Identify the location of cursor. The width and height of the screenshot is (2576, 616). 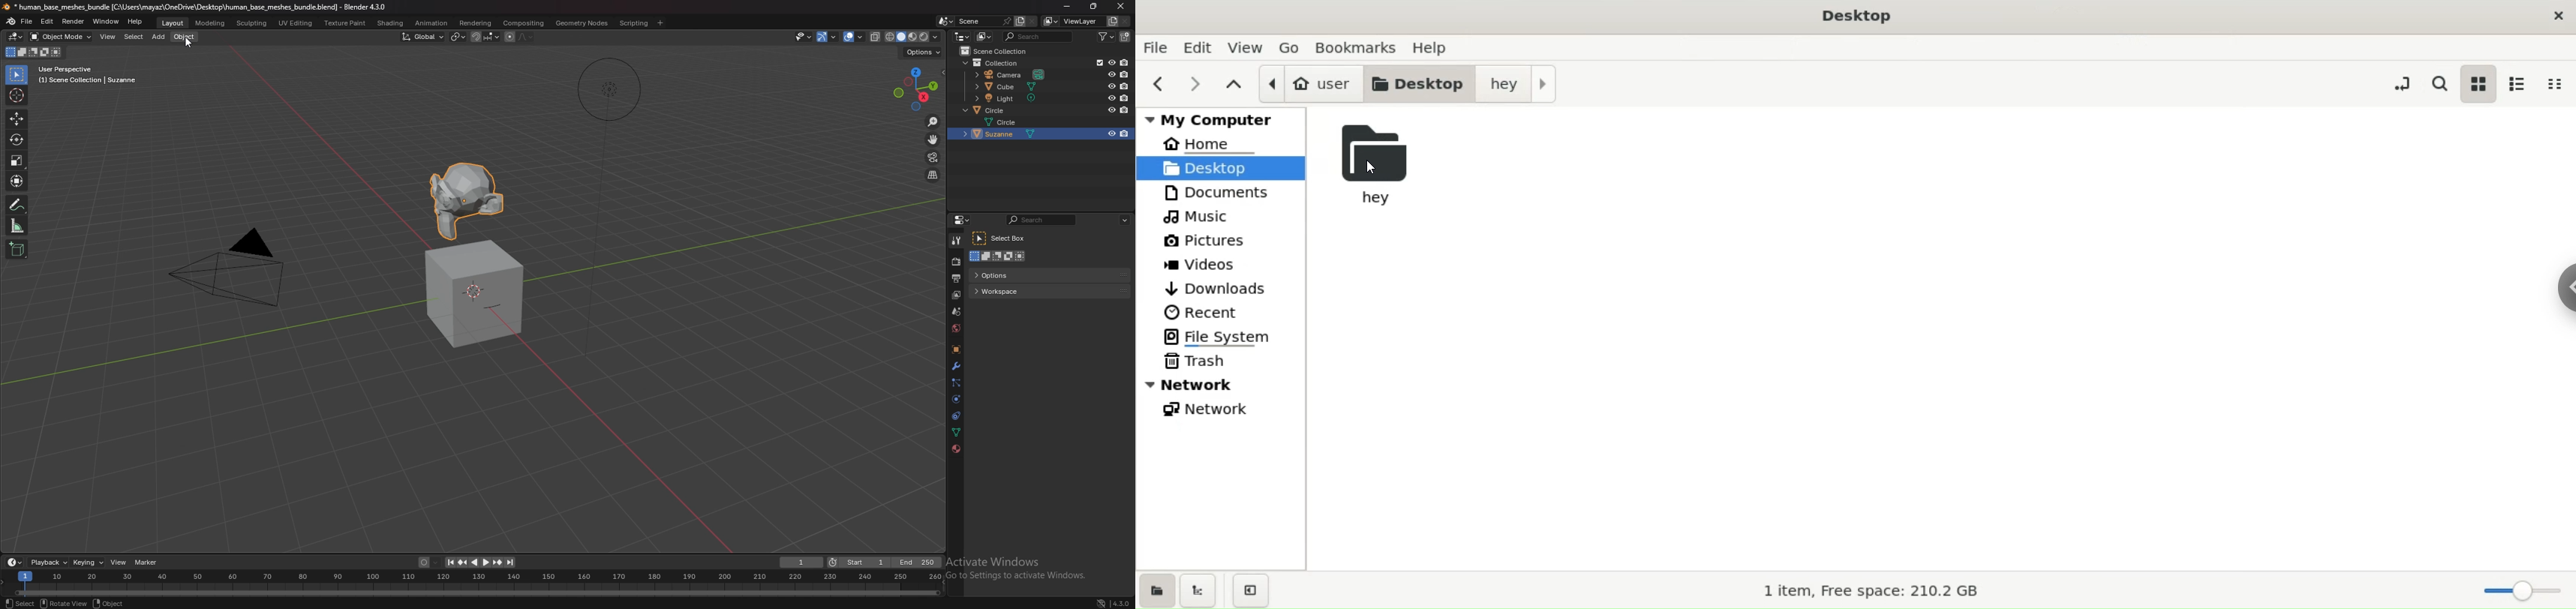
(1371, 166).